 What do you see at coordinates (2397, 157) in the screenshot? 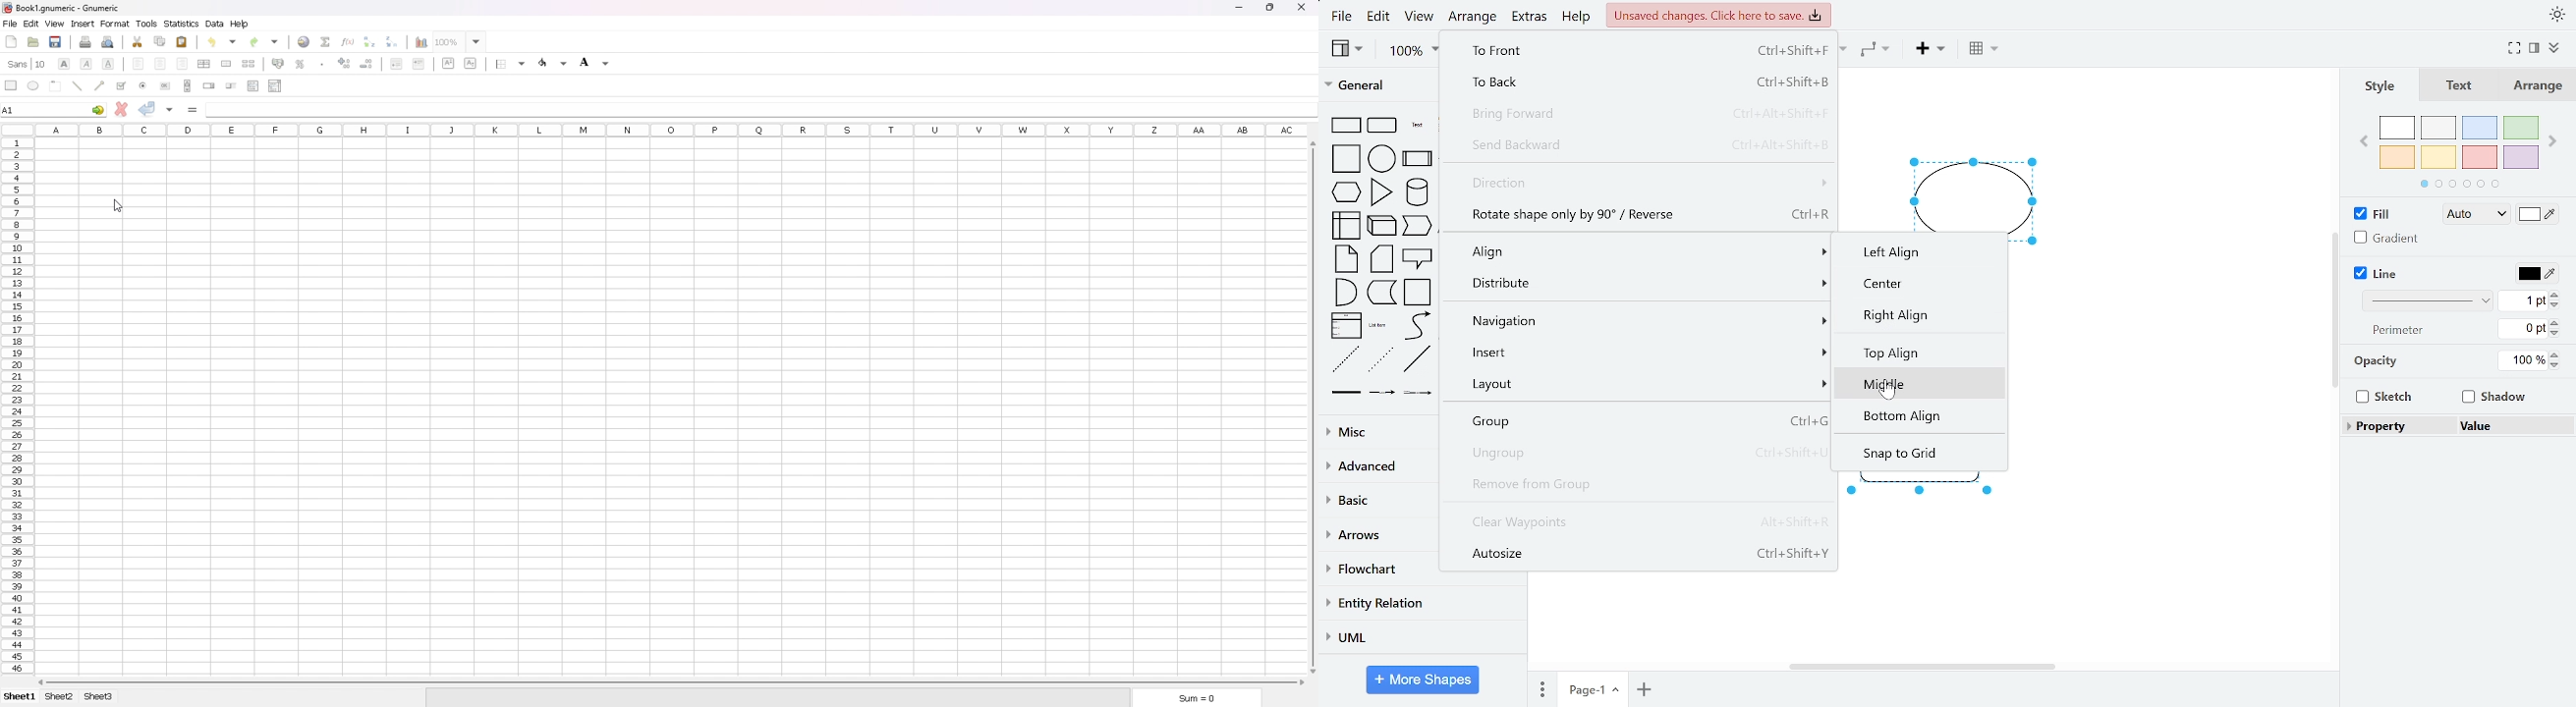
I see `orange` at bounding box center [2397, 157].